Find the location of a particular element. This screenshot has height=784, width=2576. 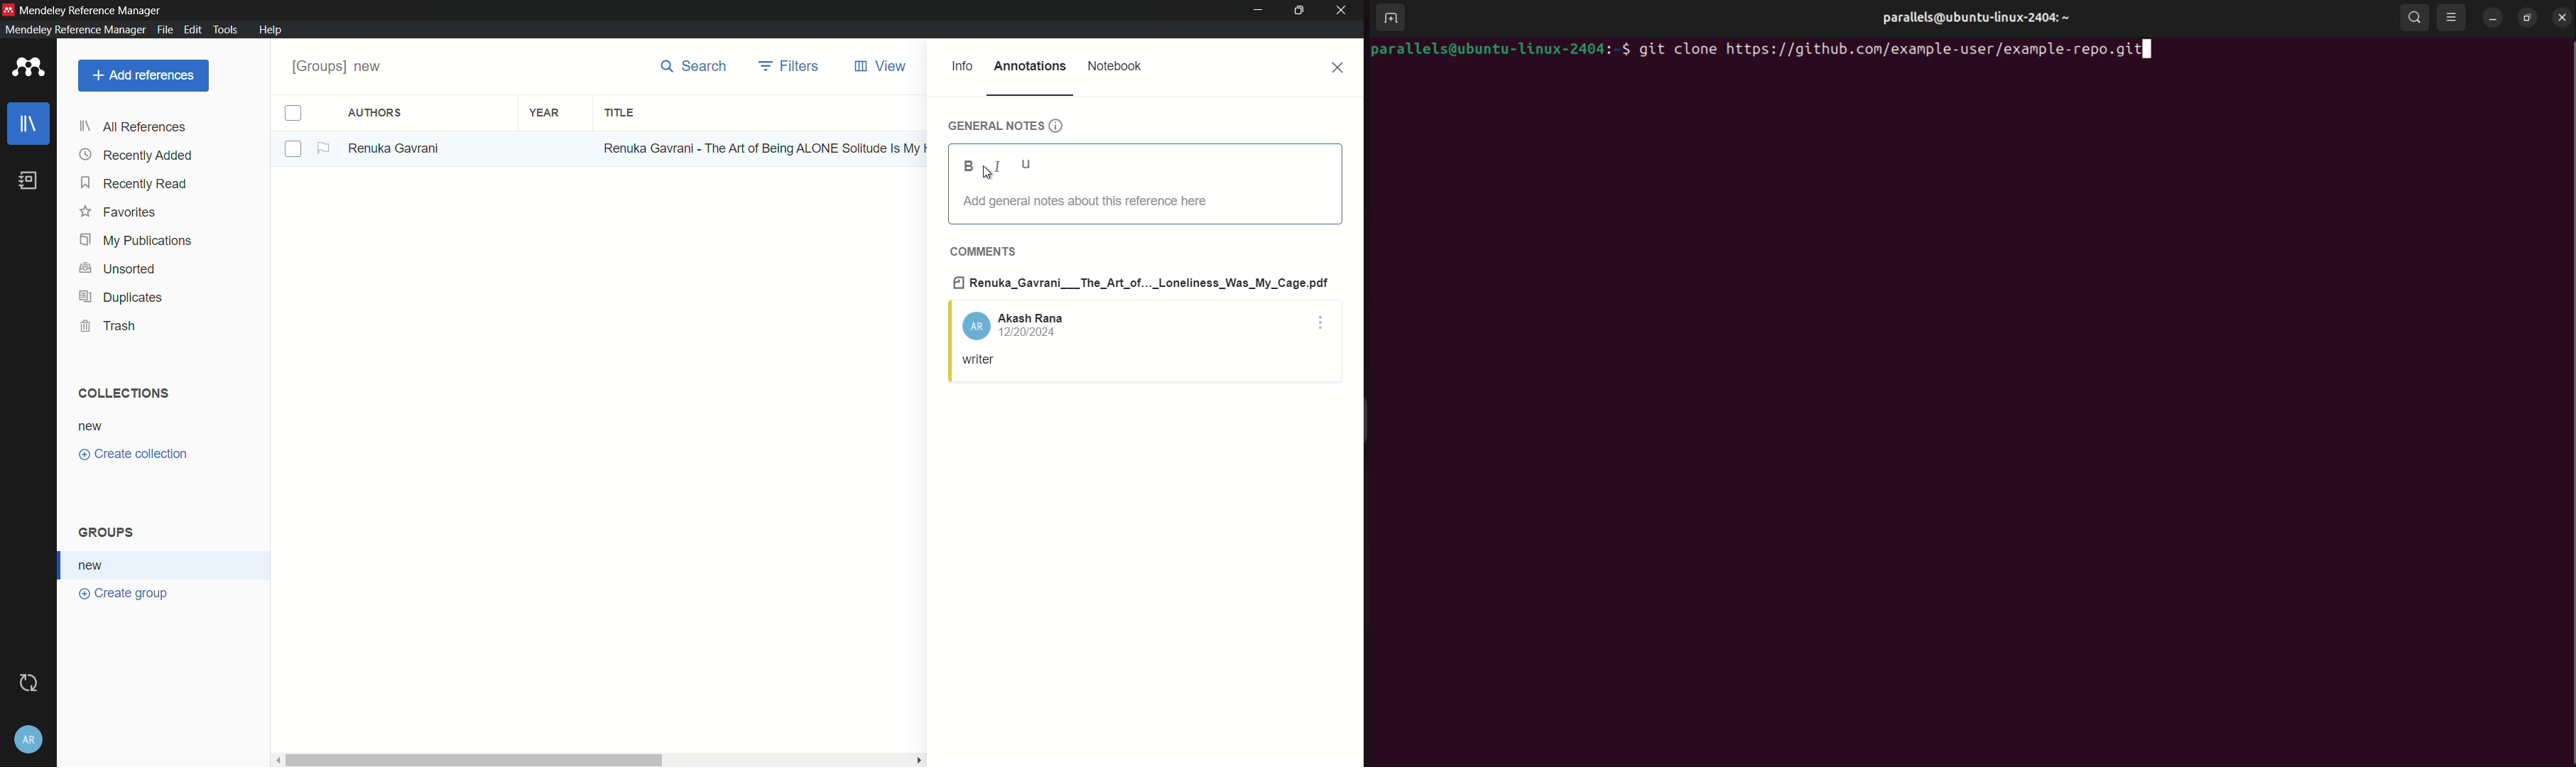

create group is located at coordinates (124, 595).